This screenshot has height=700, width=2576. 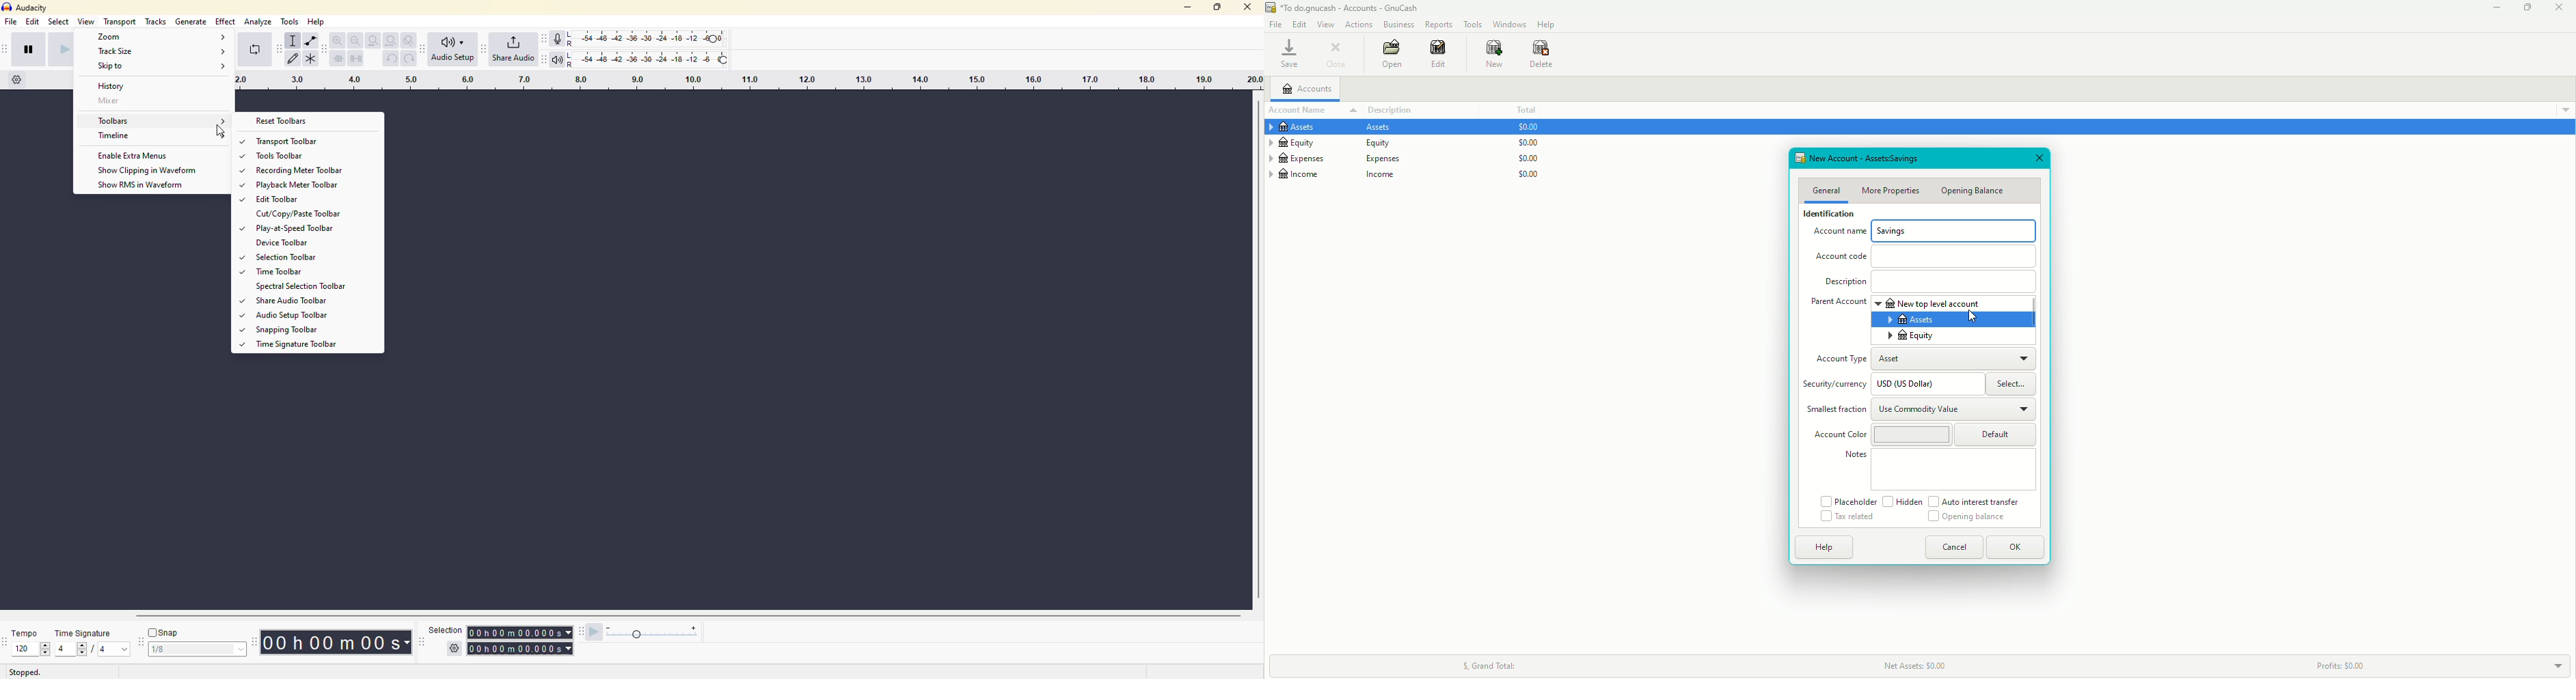 I want to click on Accounts, so click(x=1310, y=90).